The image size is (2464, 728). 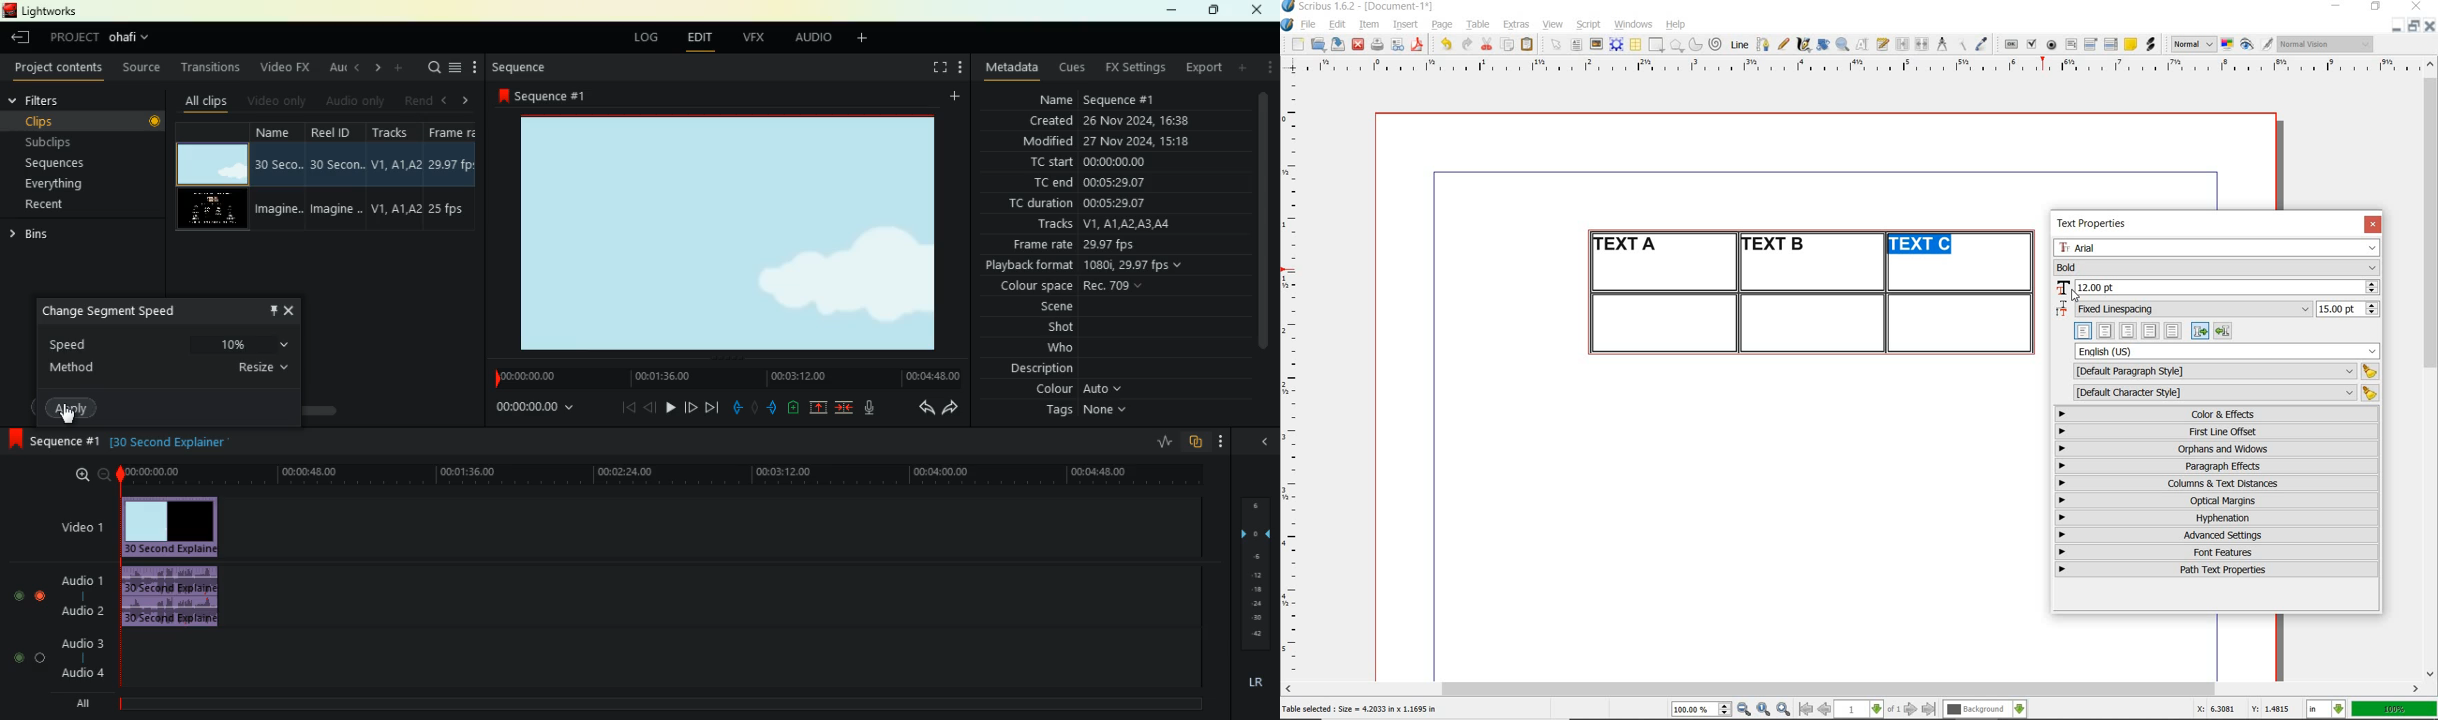 I want to click on shape, so click(x=1658, y=46).